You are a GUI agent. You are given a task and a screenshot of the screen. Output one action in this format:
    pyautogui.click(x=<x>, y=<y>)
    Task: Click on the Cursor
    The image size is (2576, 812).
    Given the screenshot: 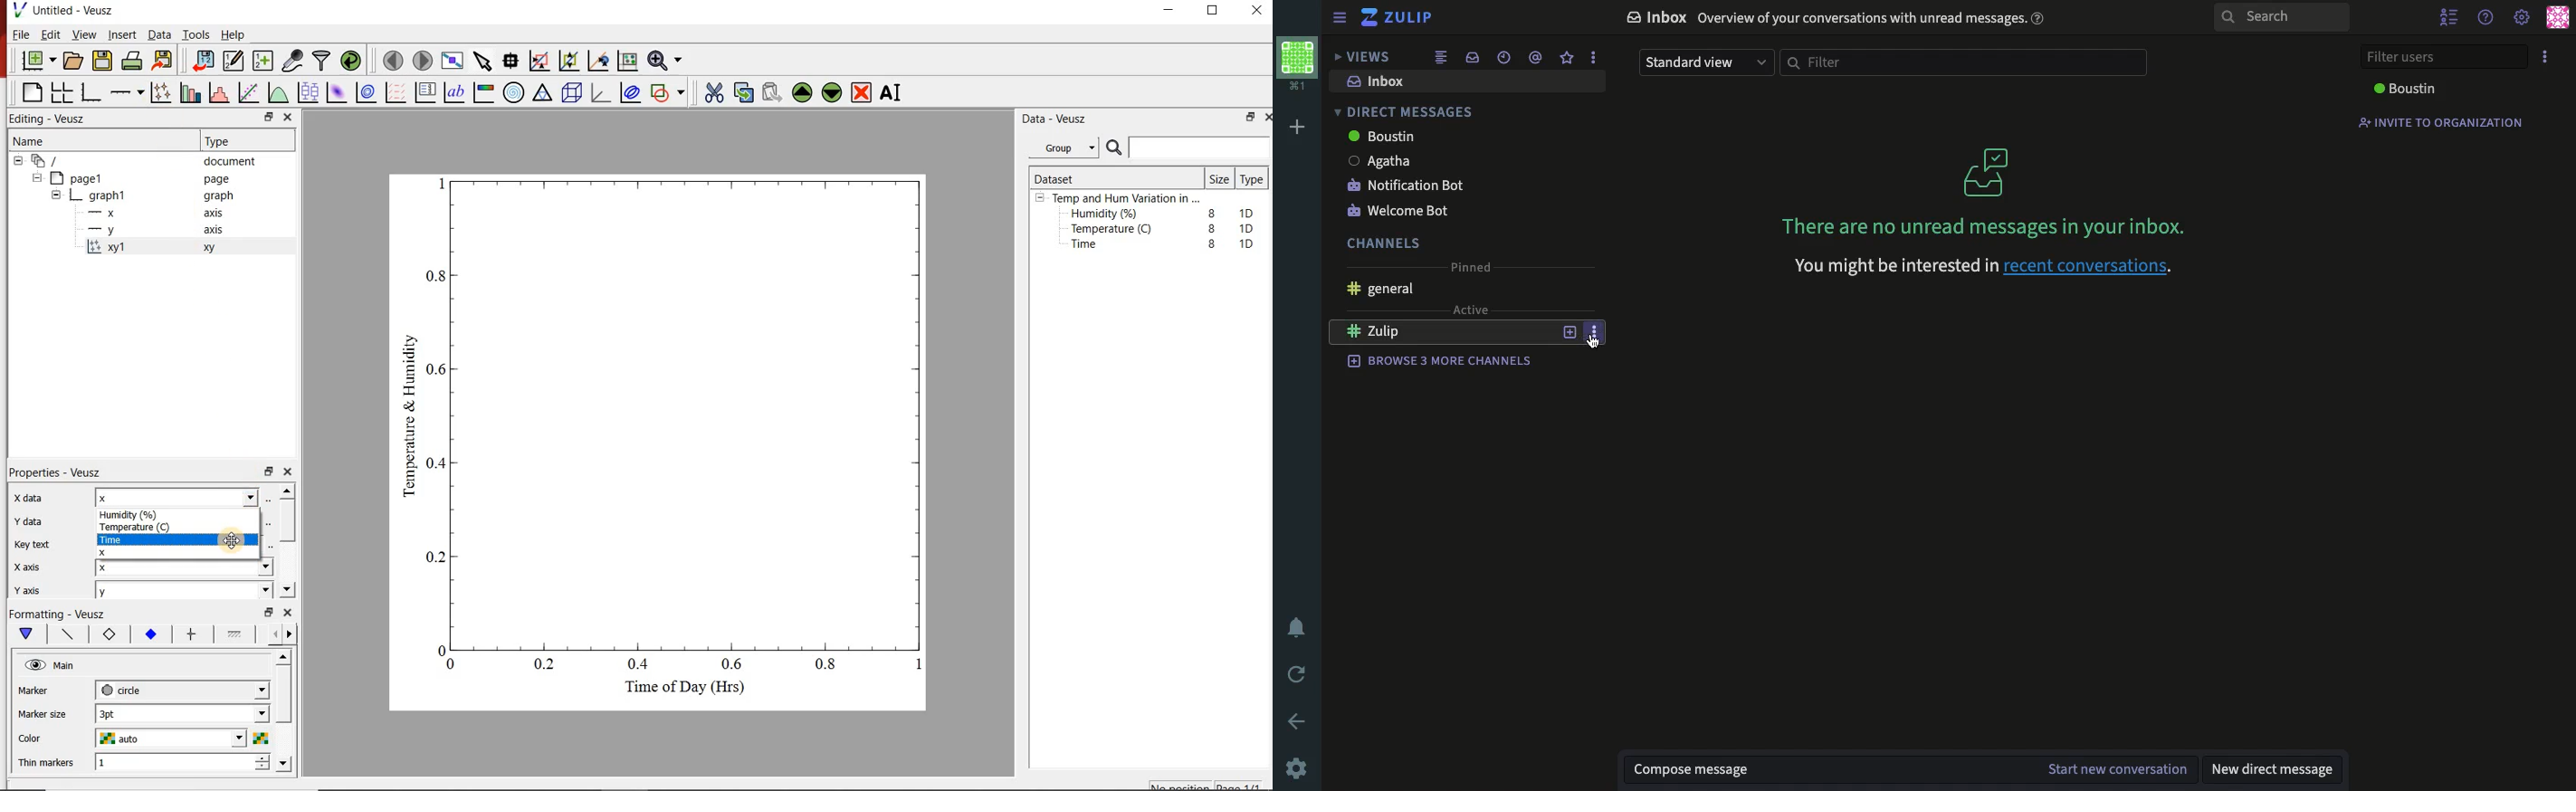 What is the action you would take?
    pyautogui.click(x=233, y=540)
    